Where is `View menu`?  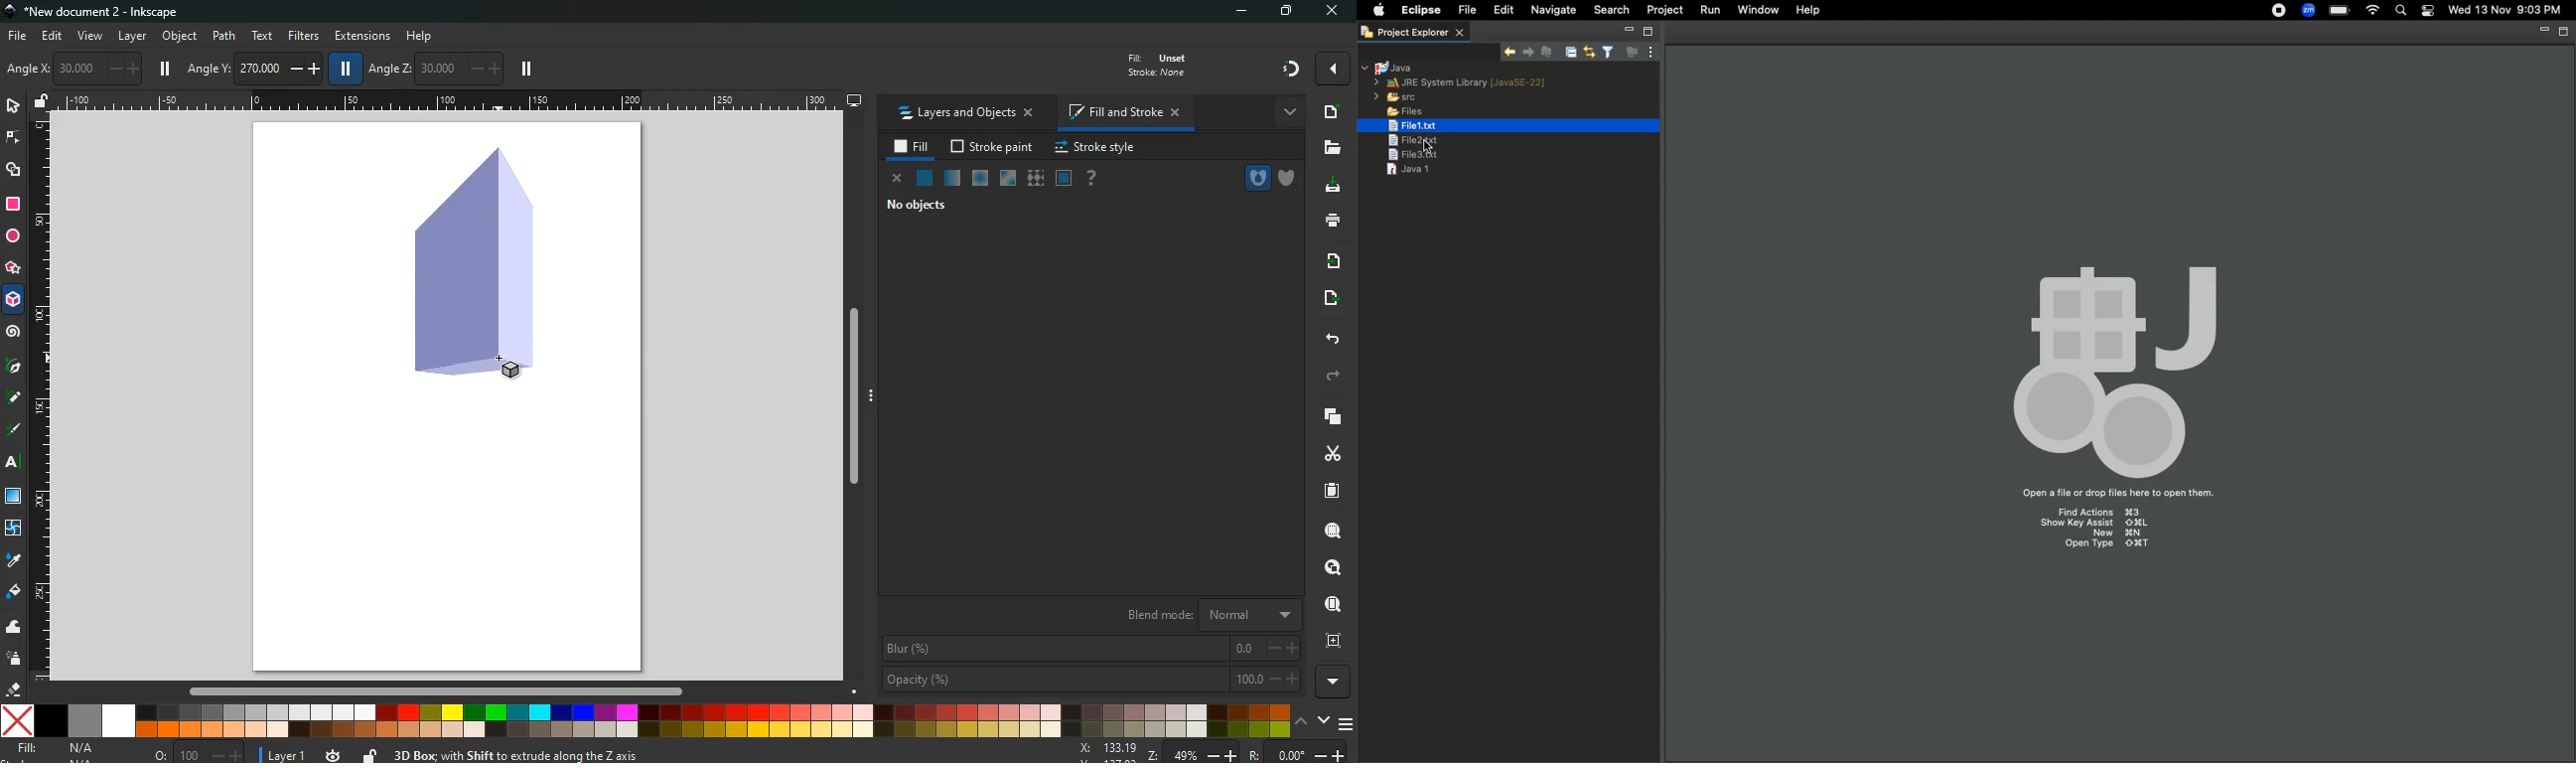
View menu is located at coordinates (1649, 53).